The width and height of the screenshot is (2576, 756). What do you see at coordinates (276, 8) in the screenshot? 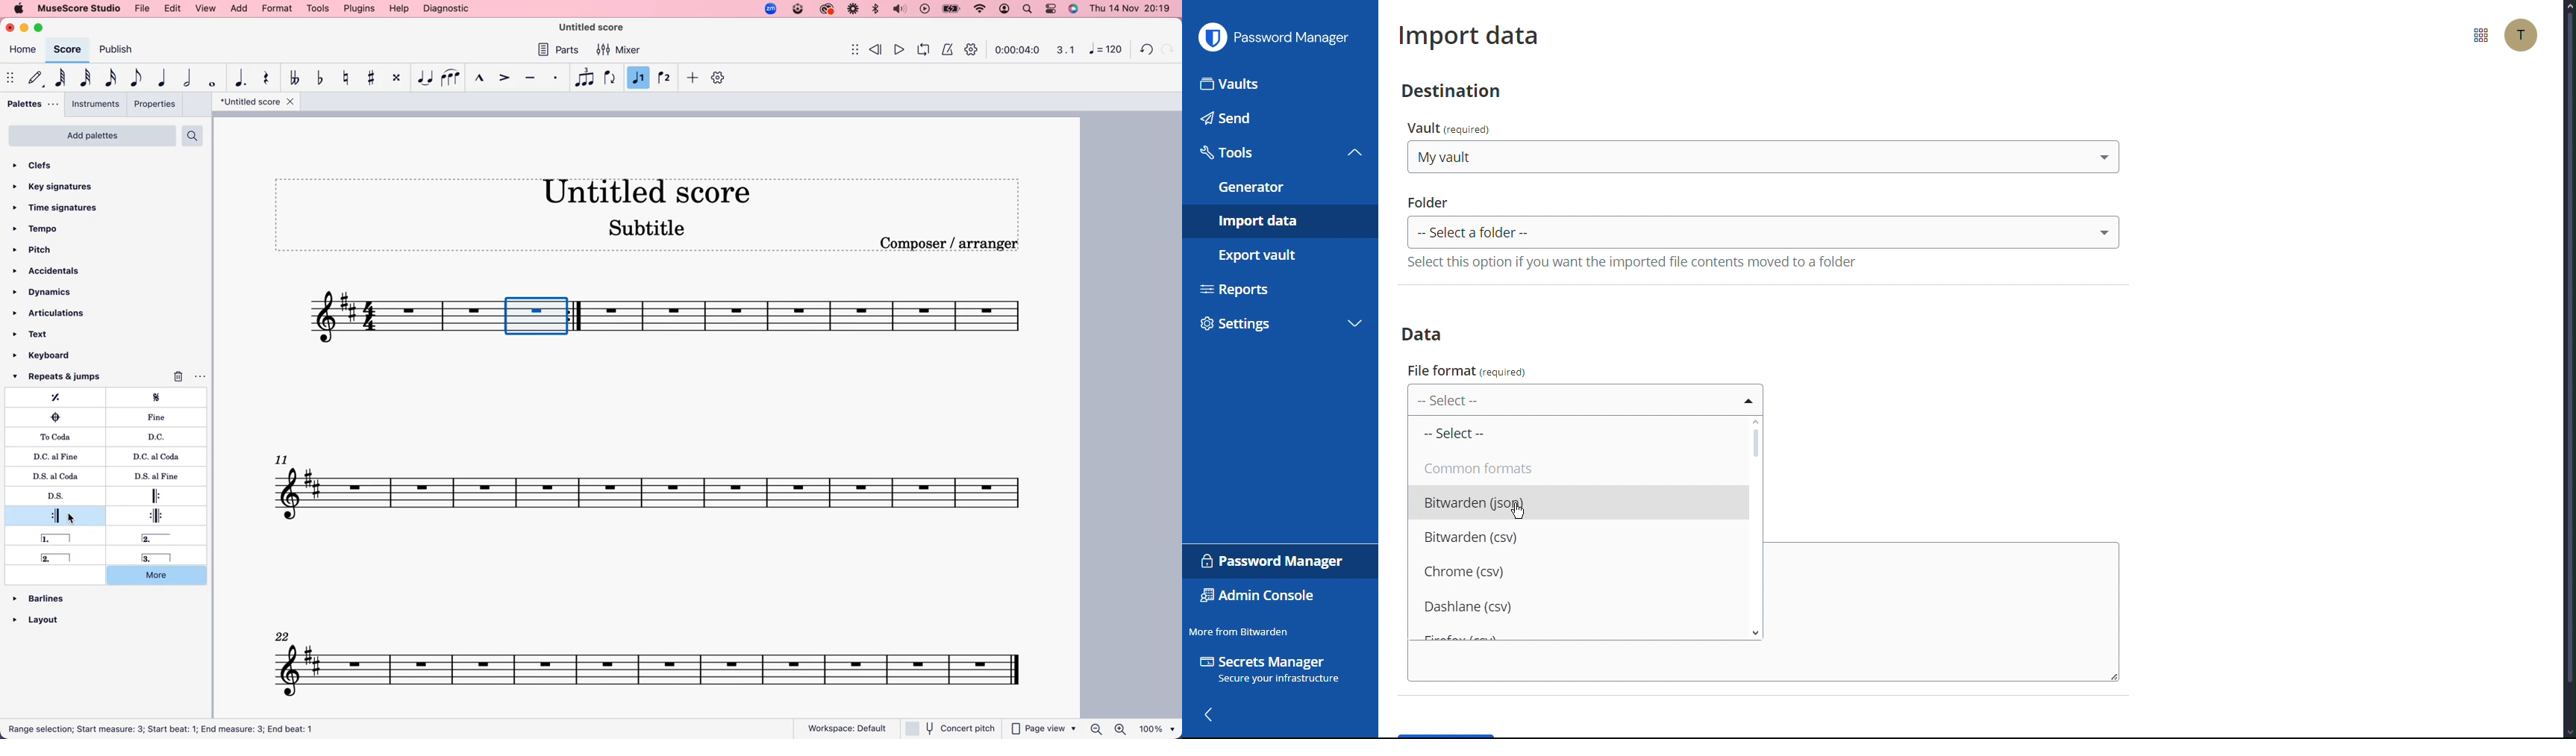
I see `format` at bounding box center [276, 8].